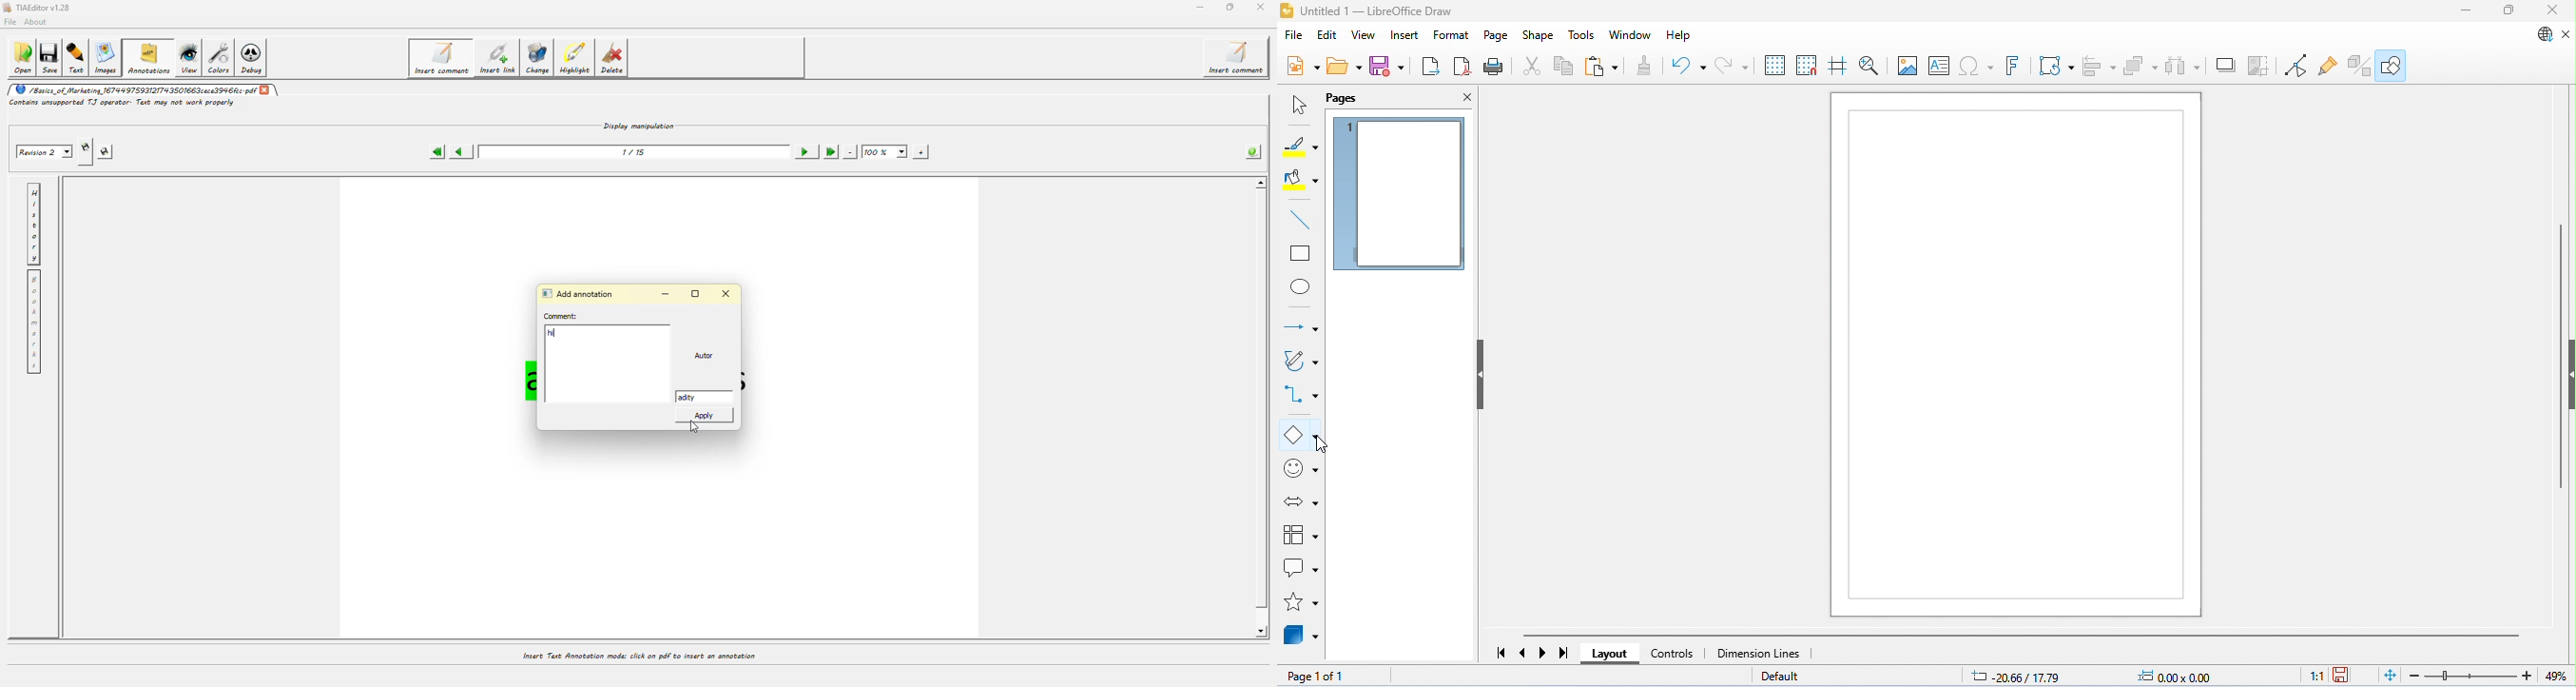 The image size is (2576, 700). Describe the element at coordinates (1492, 66) in the screenshot. I see `print` at that location.